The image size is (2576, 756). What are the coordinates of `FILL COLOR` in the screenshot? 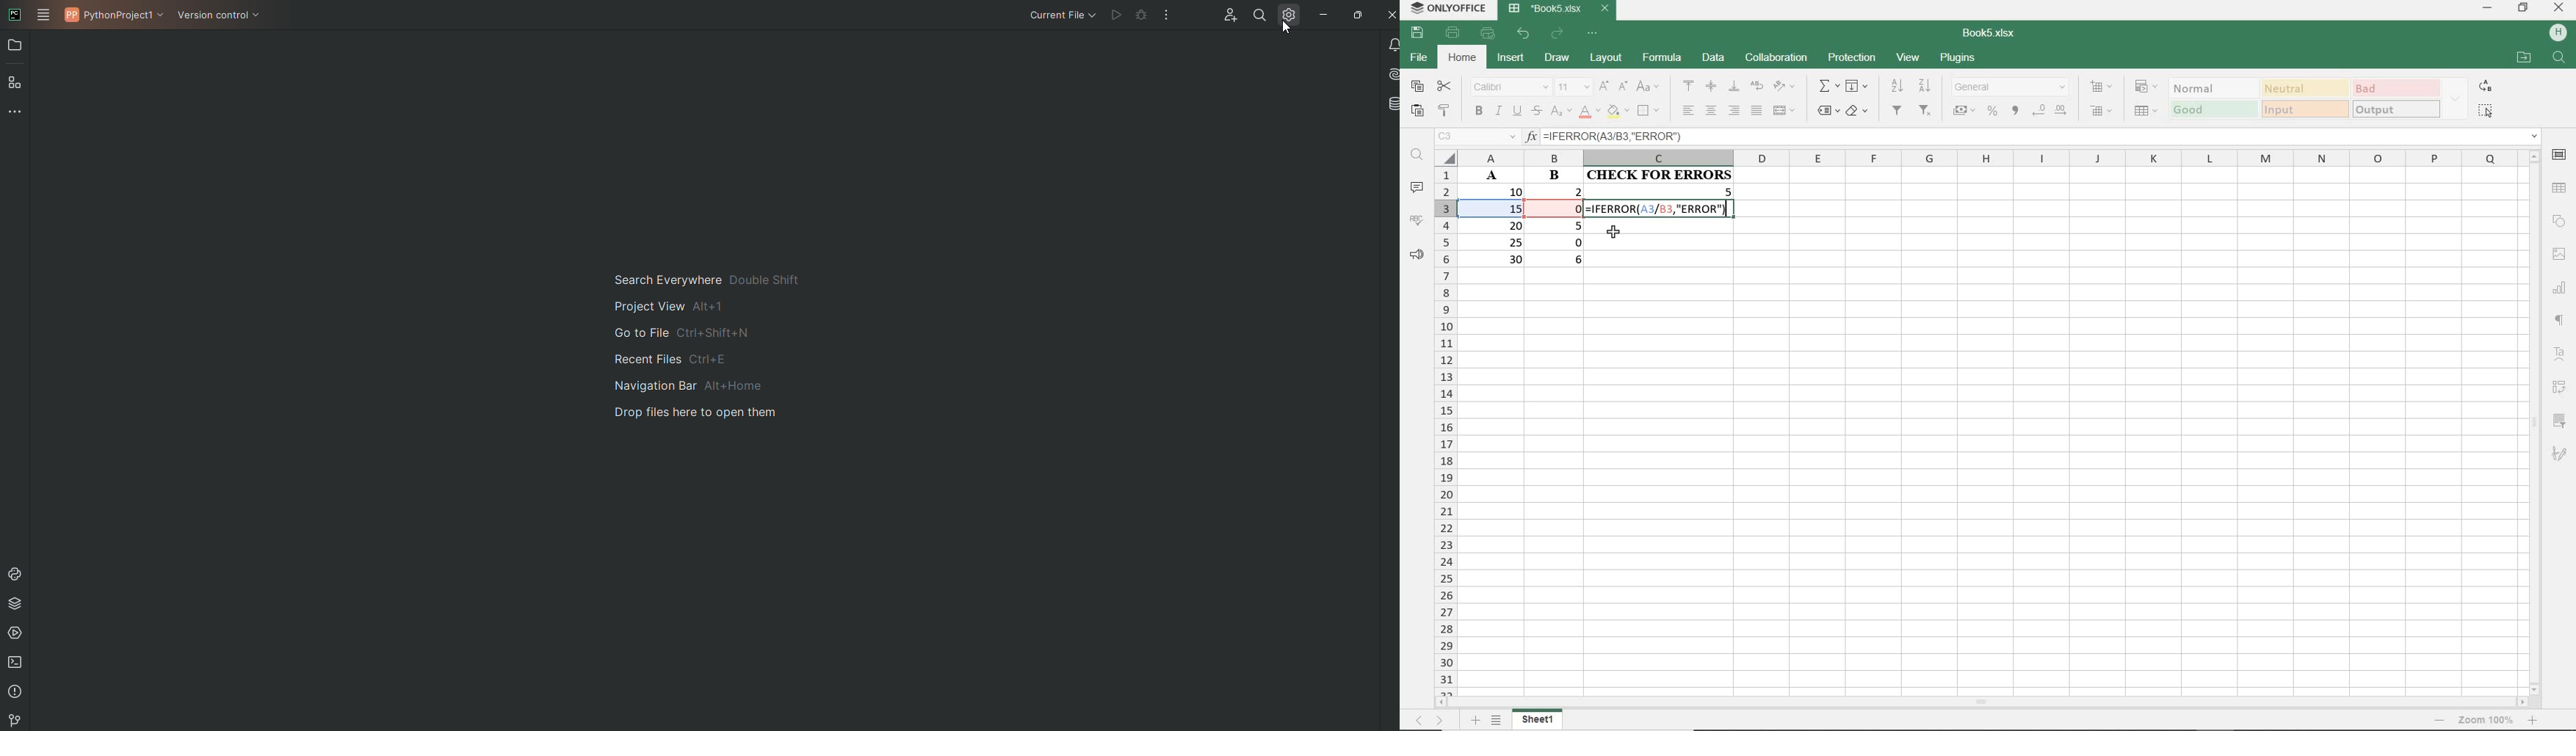 It's located at (1617, 113).